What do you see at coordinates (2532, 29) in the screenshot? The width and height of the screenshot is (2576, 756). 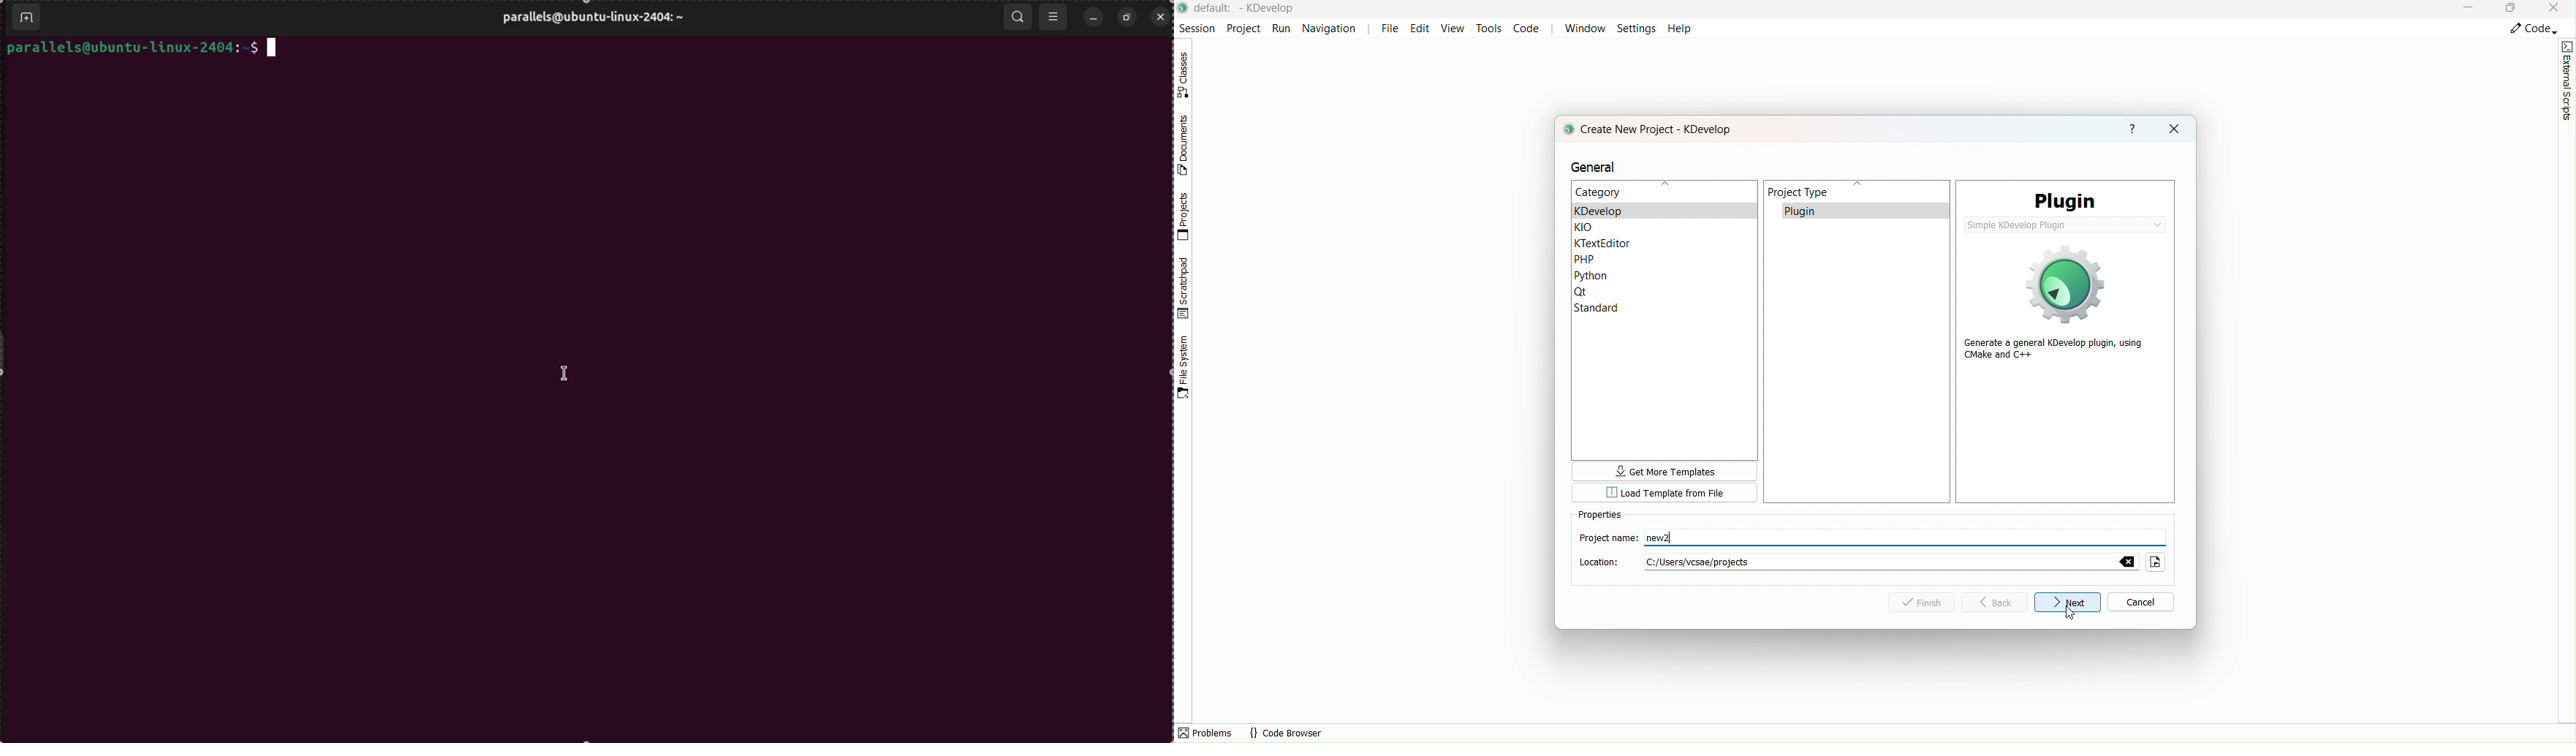 I see `Code` at bounding box center [2532, 29].